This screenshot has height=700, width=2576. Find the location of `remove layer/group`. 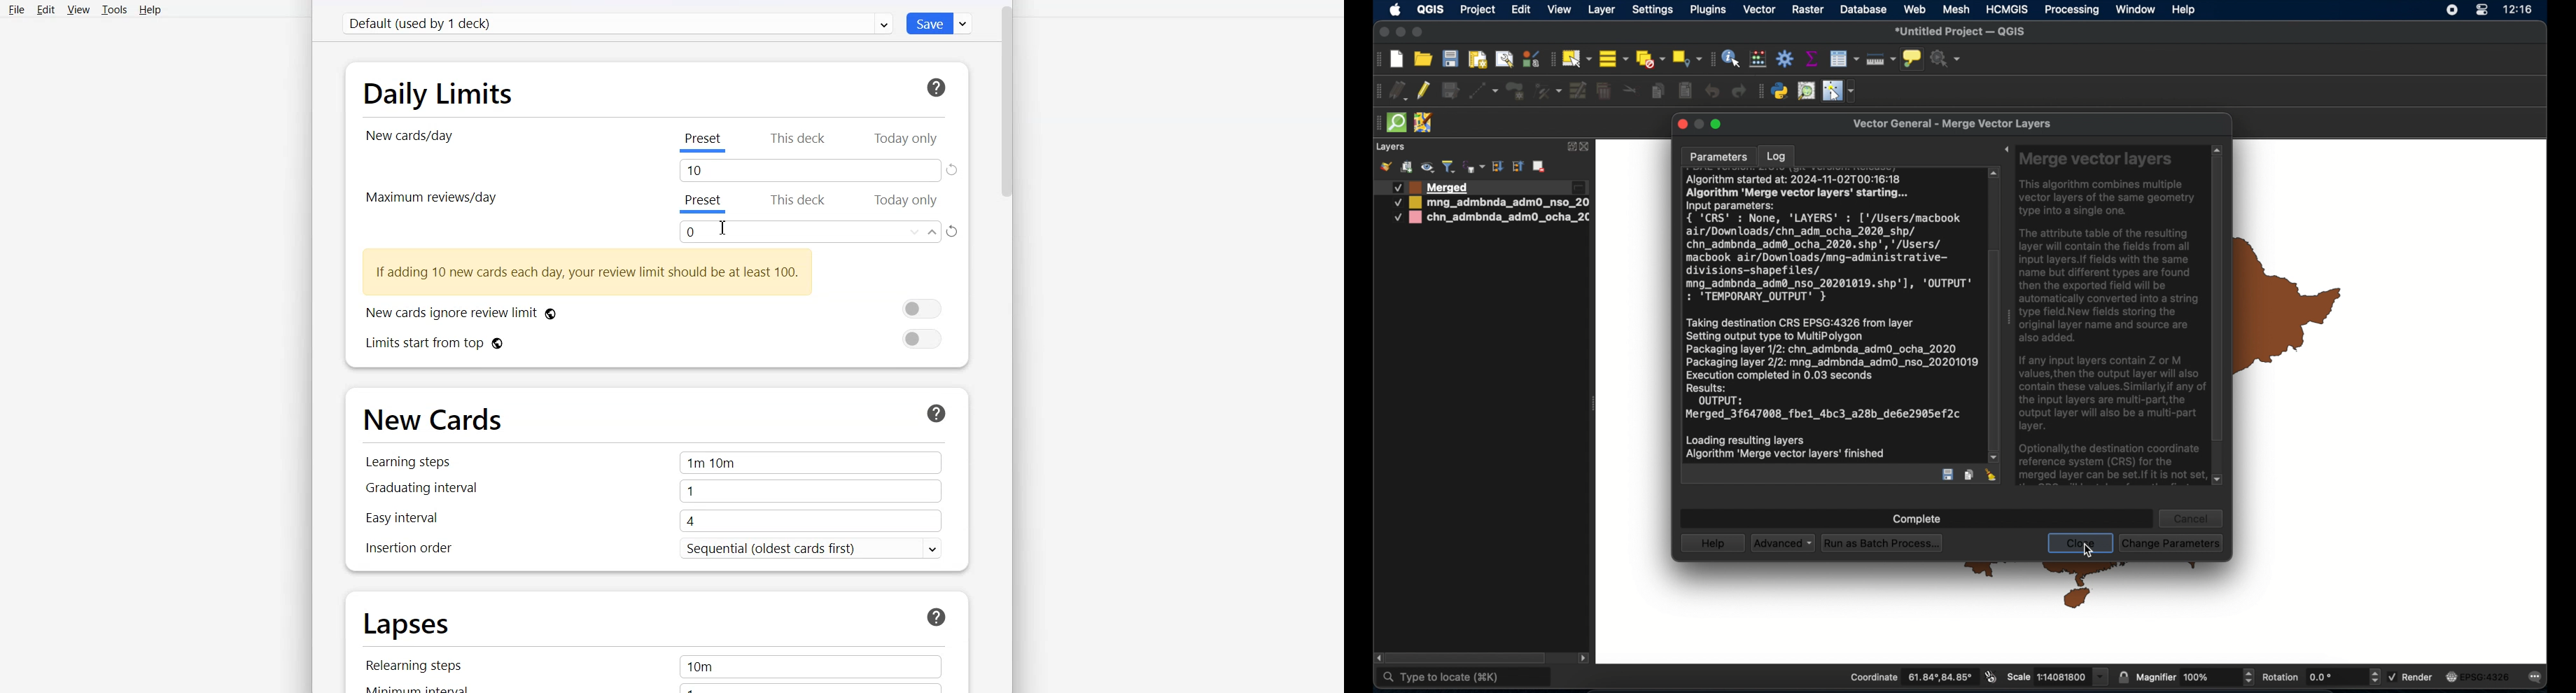

remove layer/group is located at coordinates (1541, 166).